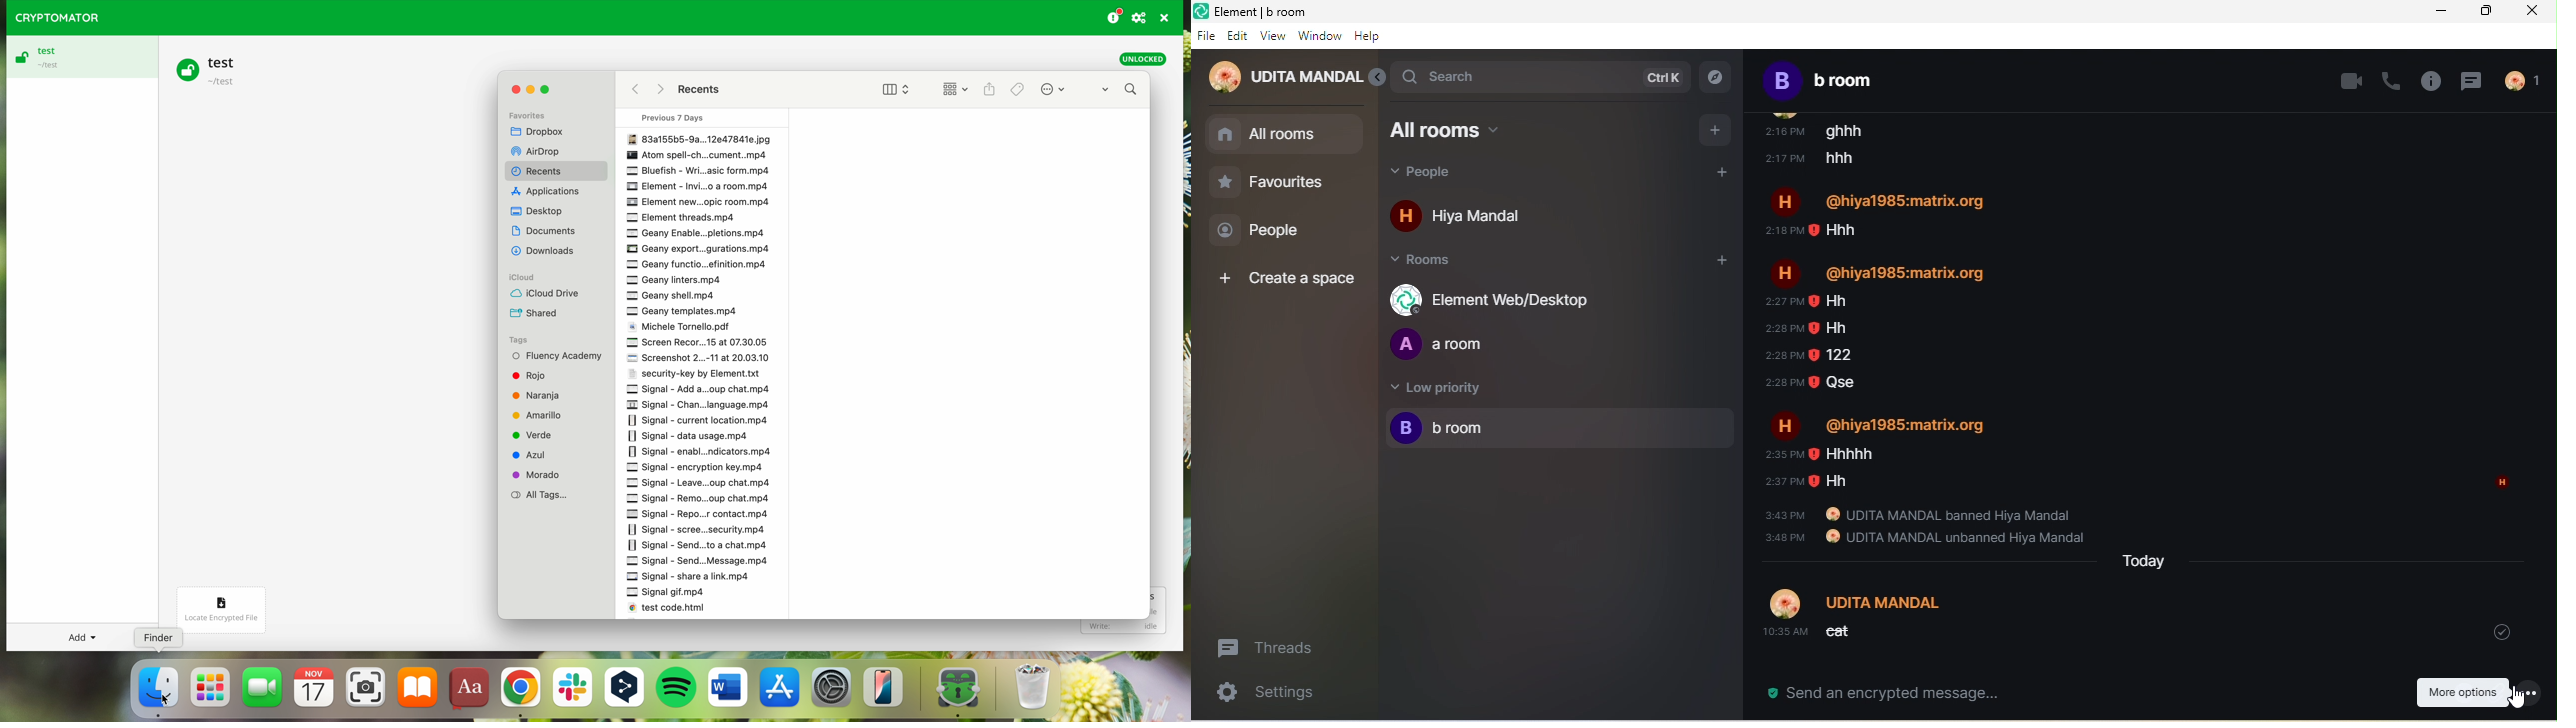 Image resolution: width=2576 pixels, height=728 pixels. What do you see at coordinates (1541, 76) in the screenshot?
I see `search bar` at bounding box center [1541, 76].